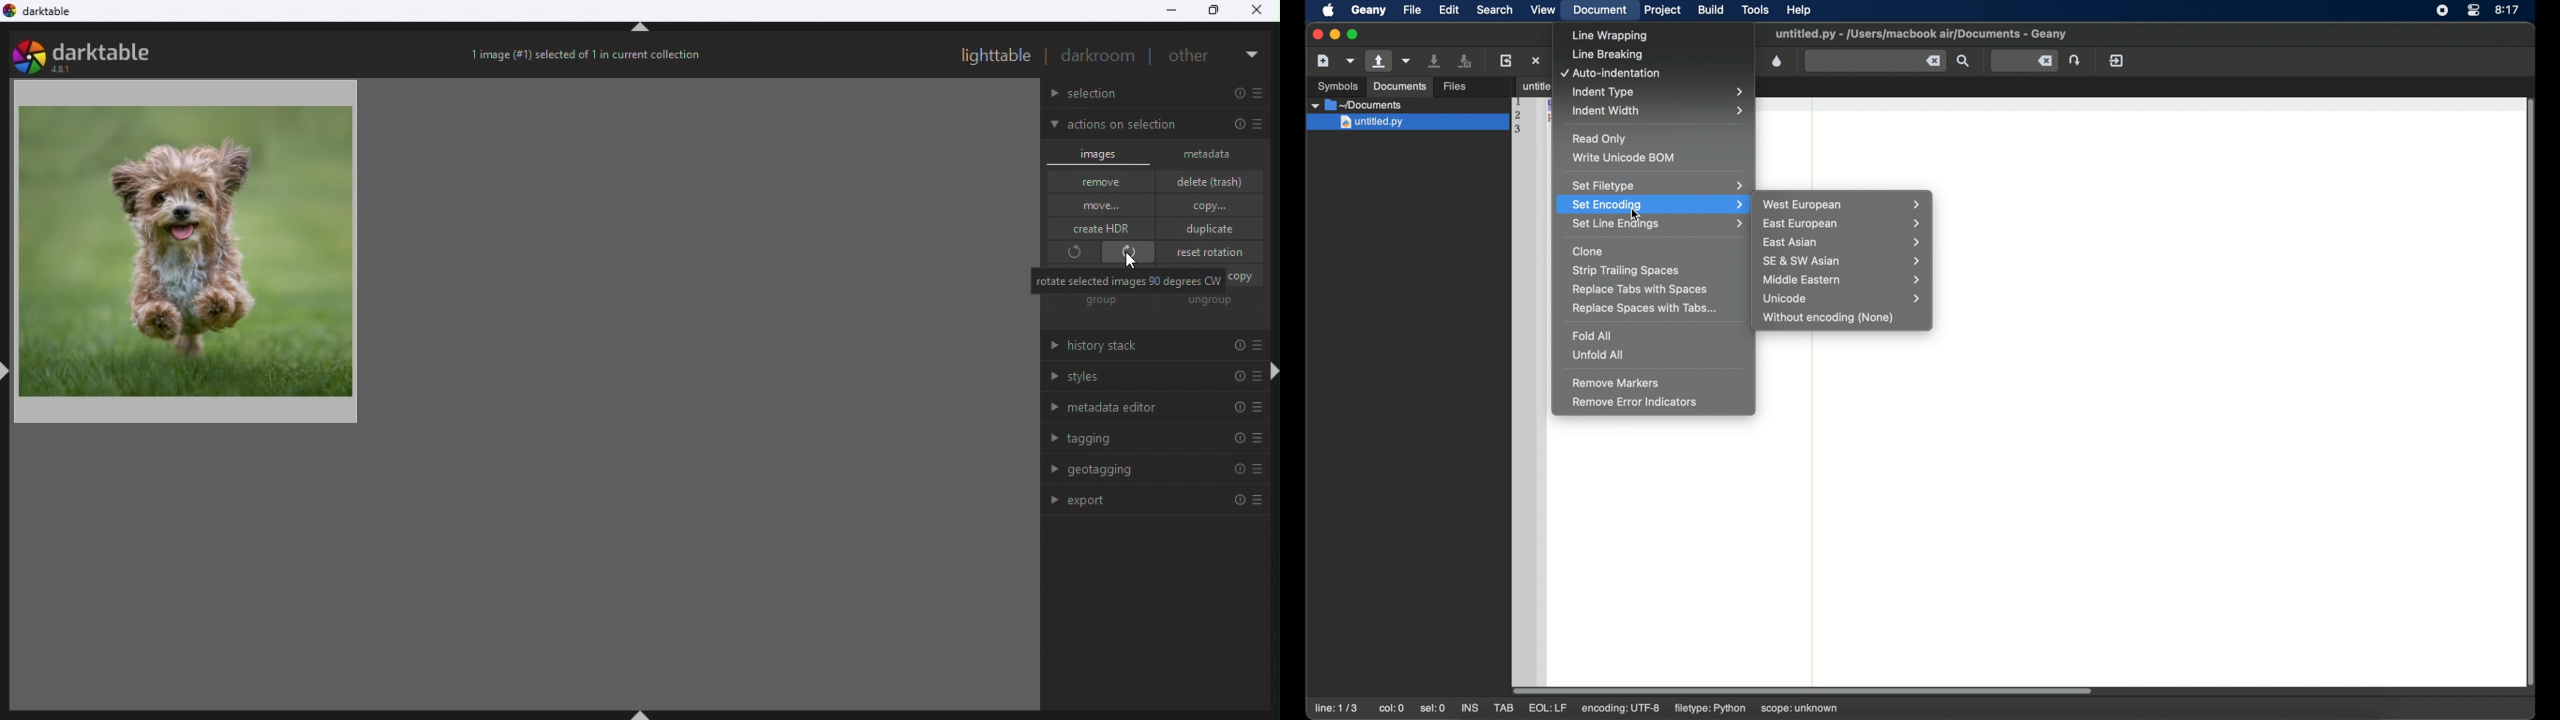  Describe the element at coordinates (996, 55) in the screenshot. I see `Light table` at that location.